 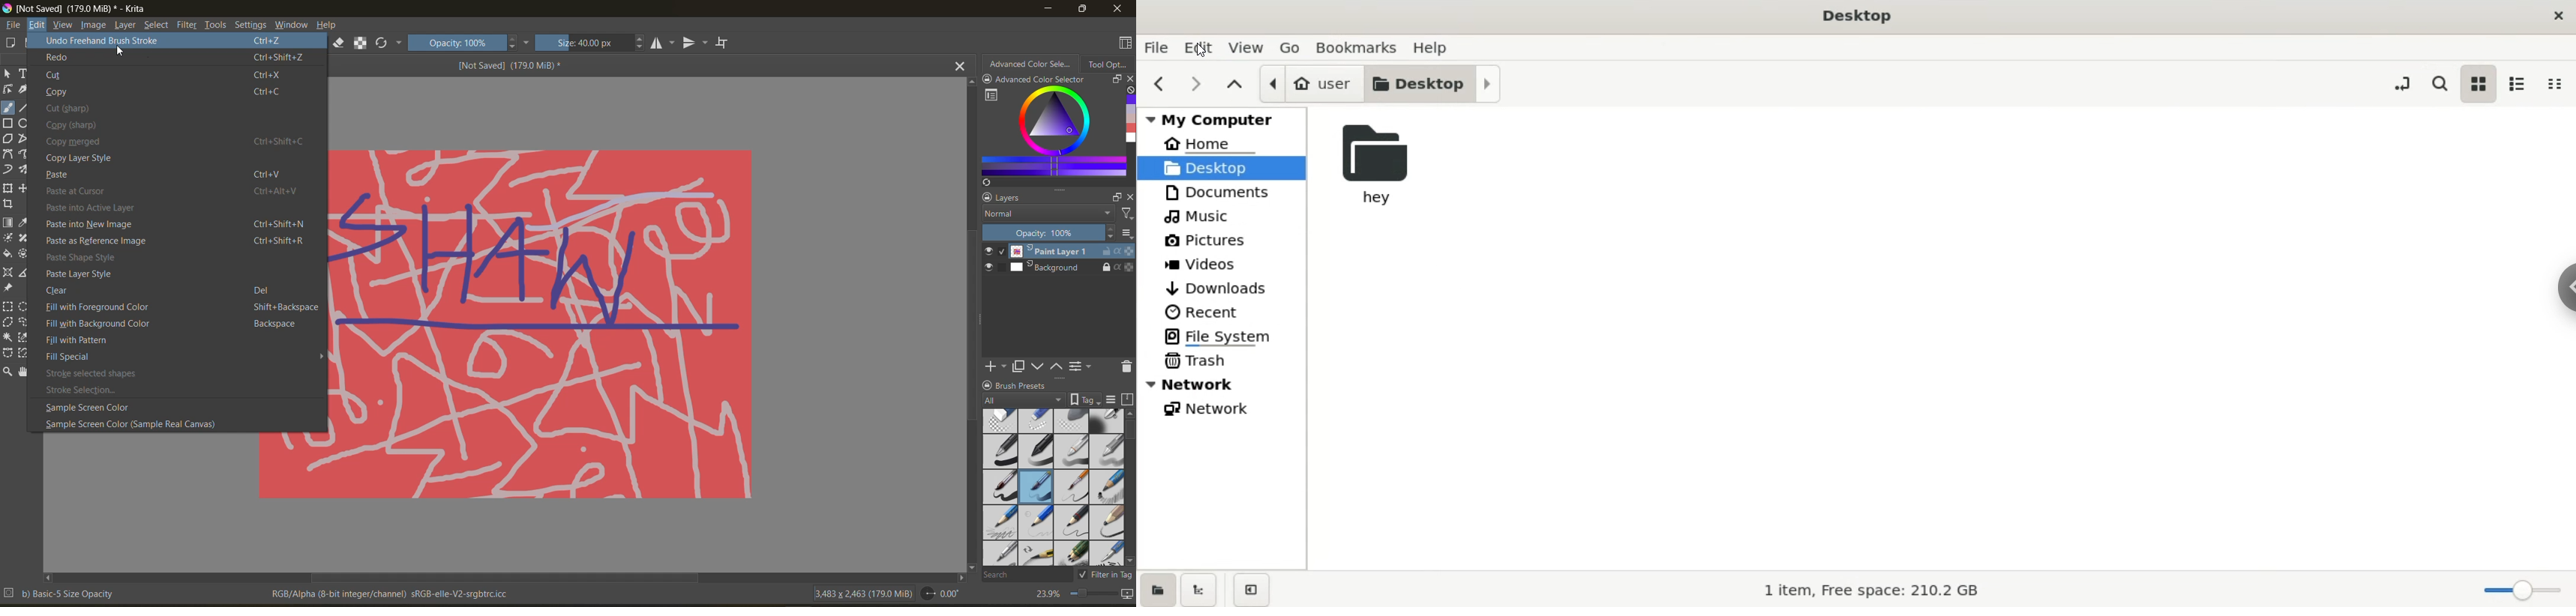 I want to click on layers, so click(x=1018, y=198).